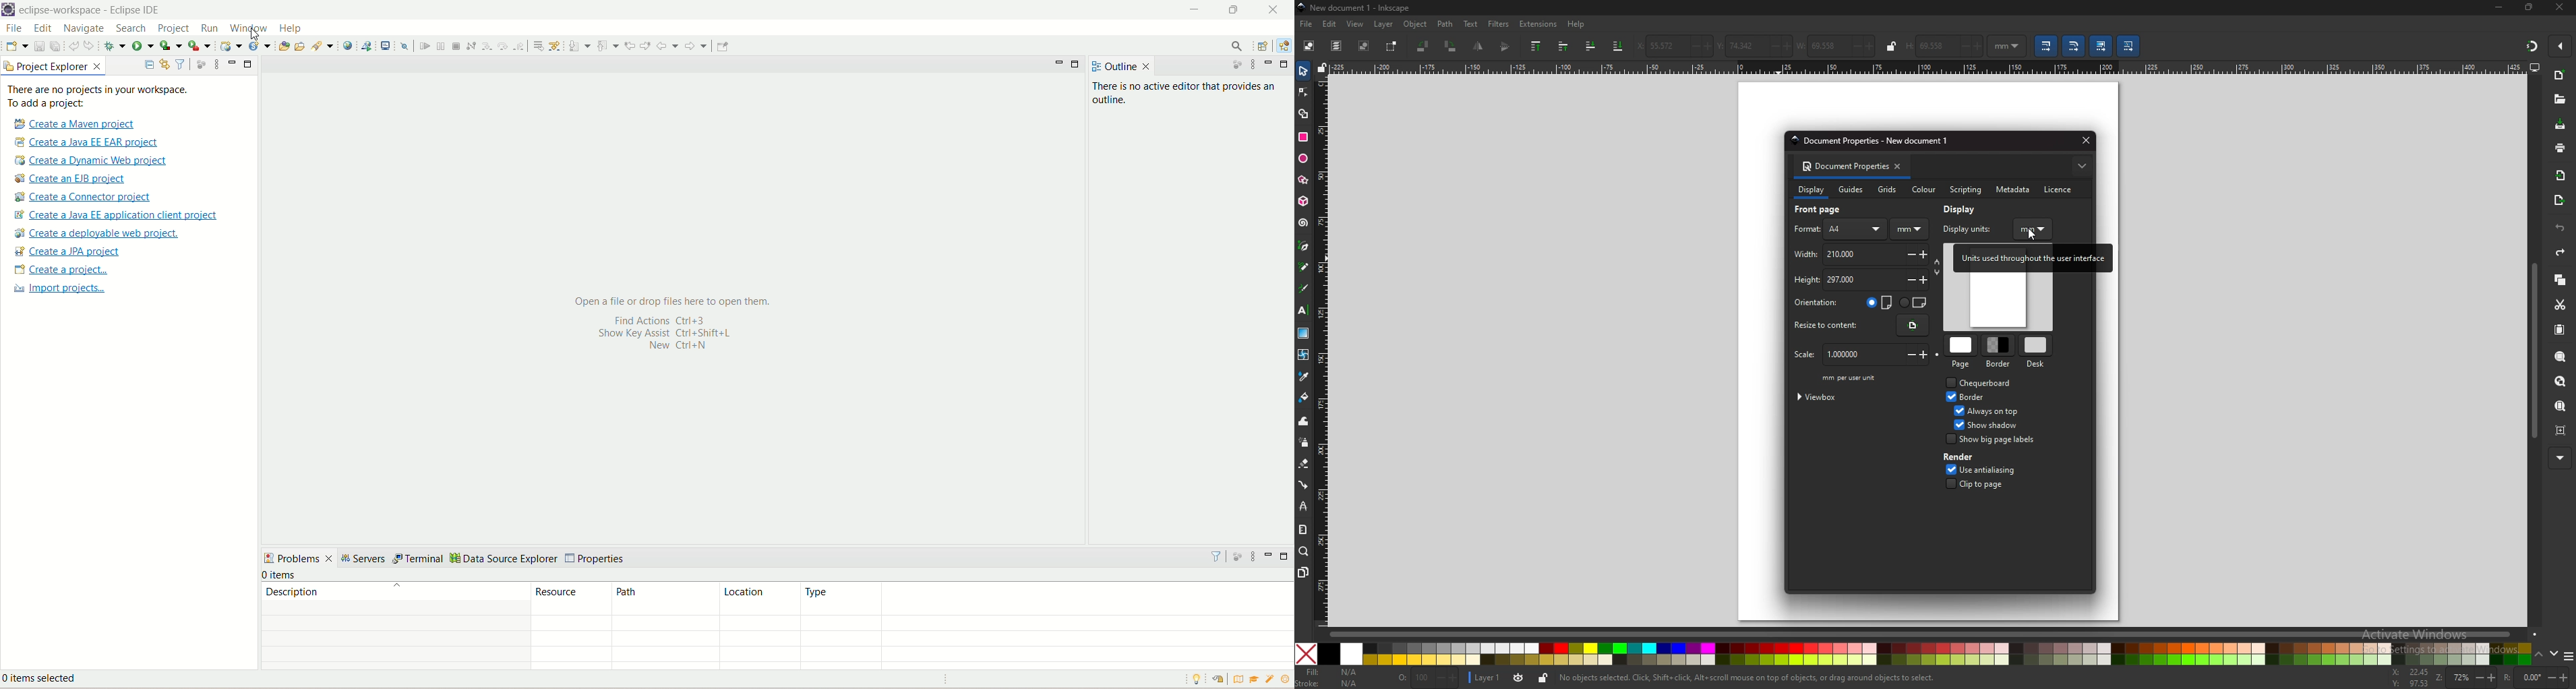  Describe the element at coordinates (1873, 141) in the screenshot. I see `document properties - New document 1` at that location.